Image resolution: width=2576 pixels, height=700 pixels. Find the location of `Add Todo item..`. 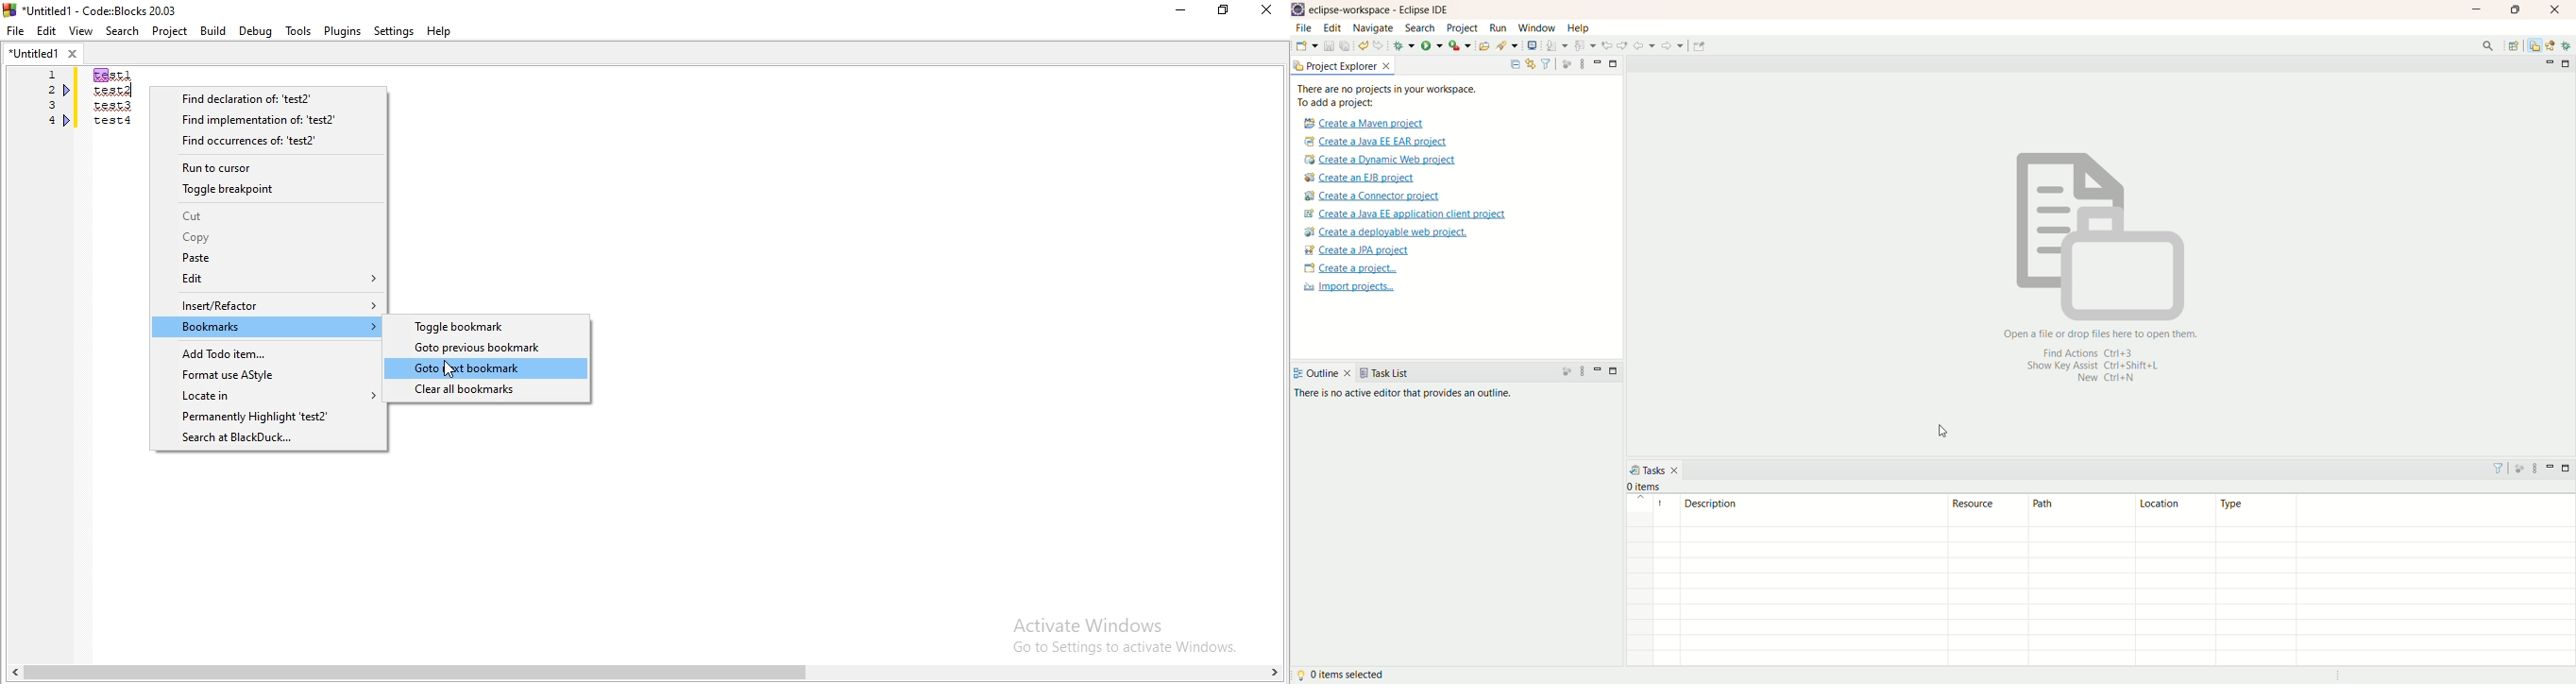

Add Todo item.. is located at coordinates (267, 354).